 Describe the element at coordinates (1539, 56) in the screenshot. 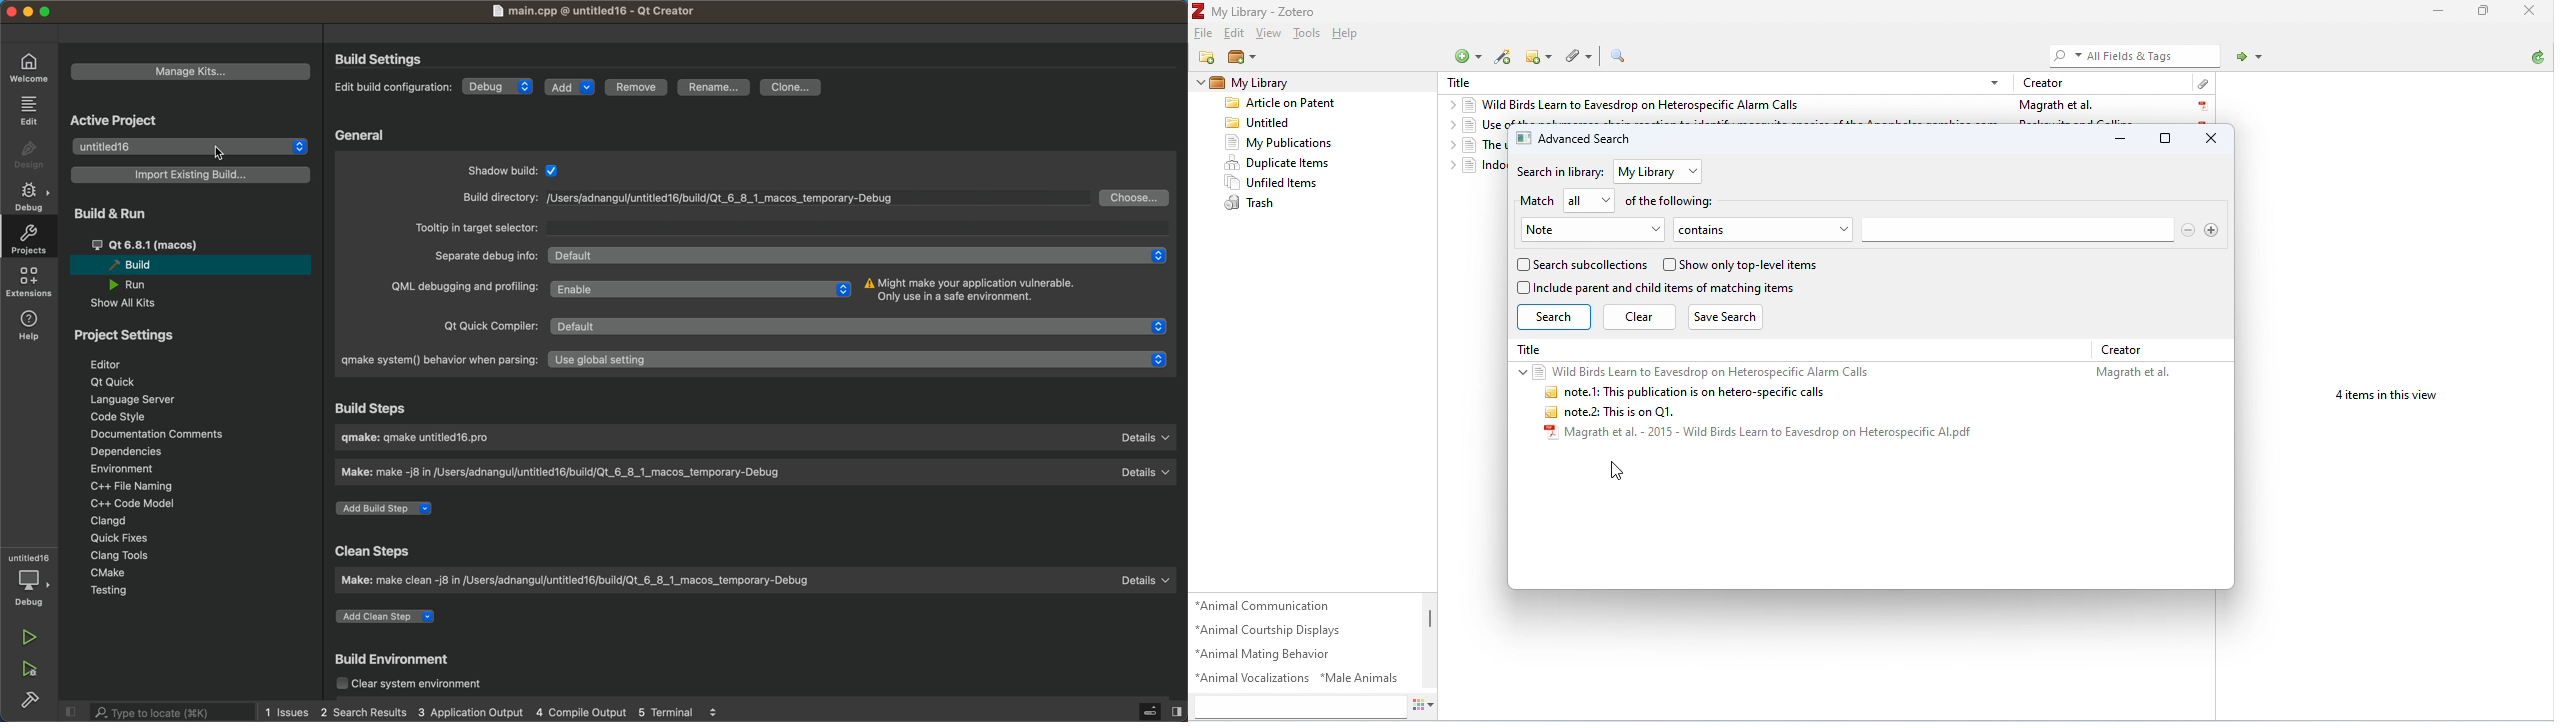

I see `new note` at that location.